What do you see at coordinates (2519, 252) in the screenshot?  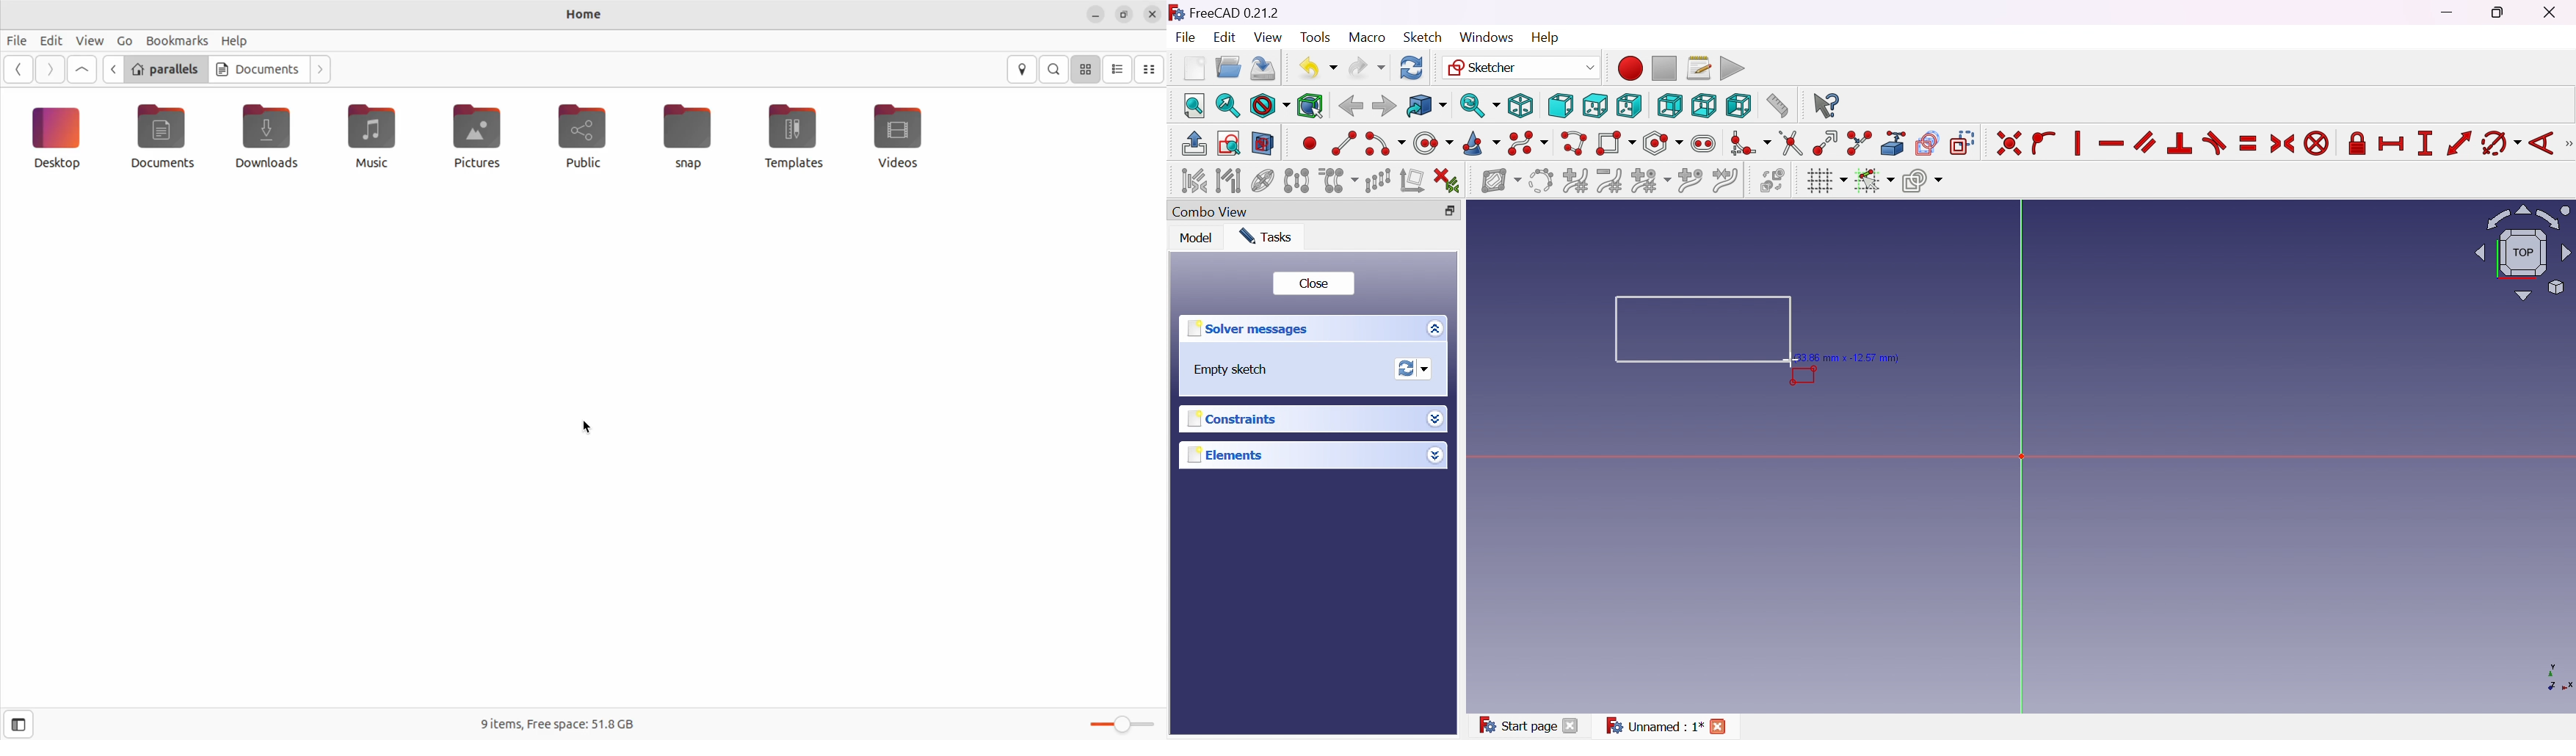 I see `Viewing angle` at bounding box center [2519, 252].